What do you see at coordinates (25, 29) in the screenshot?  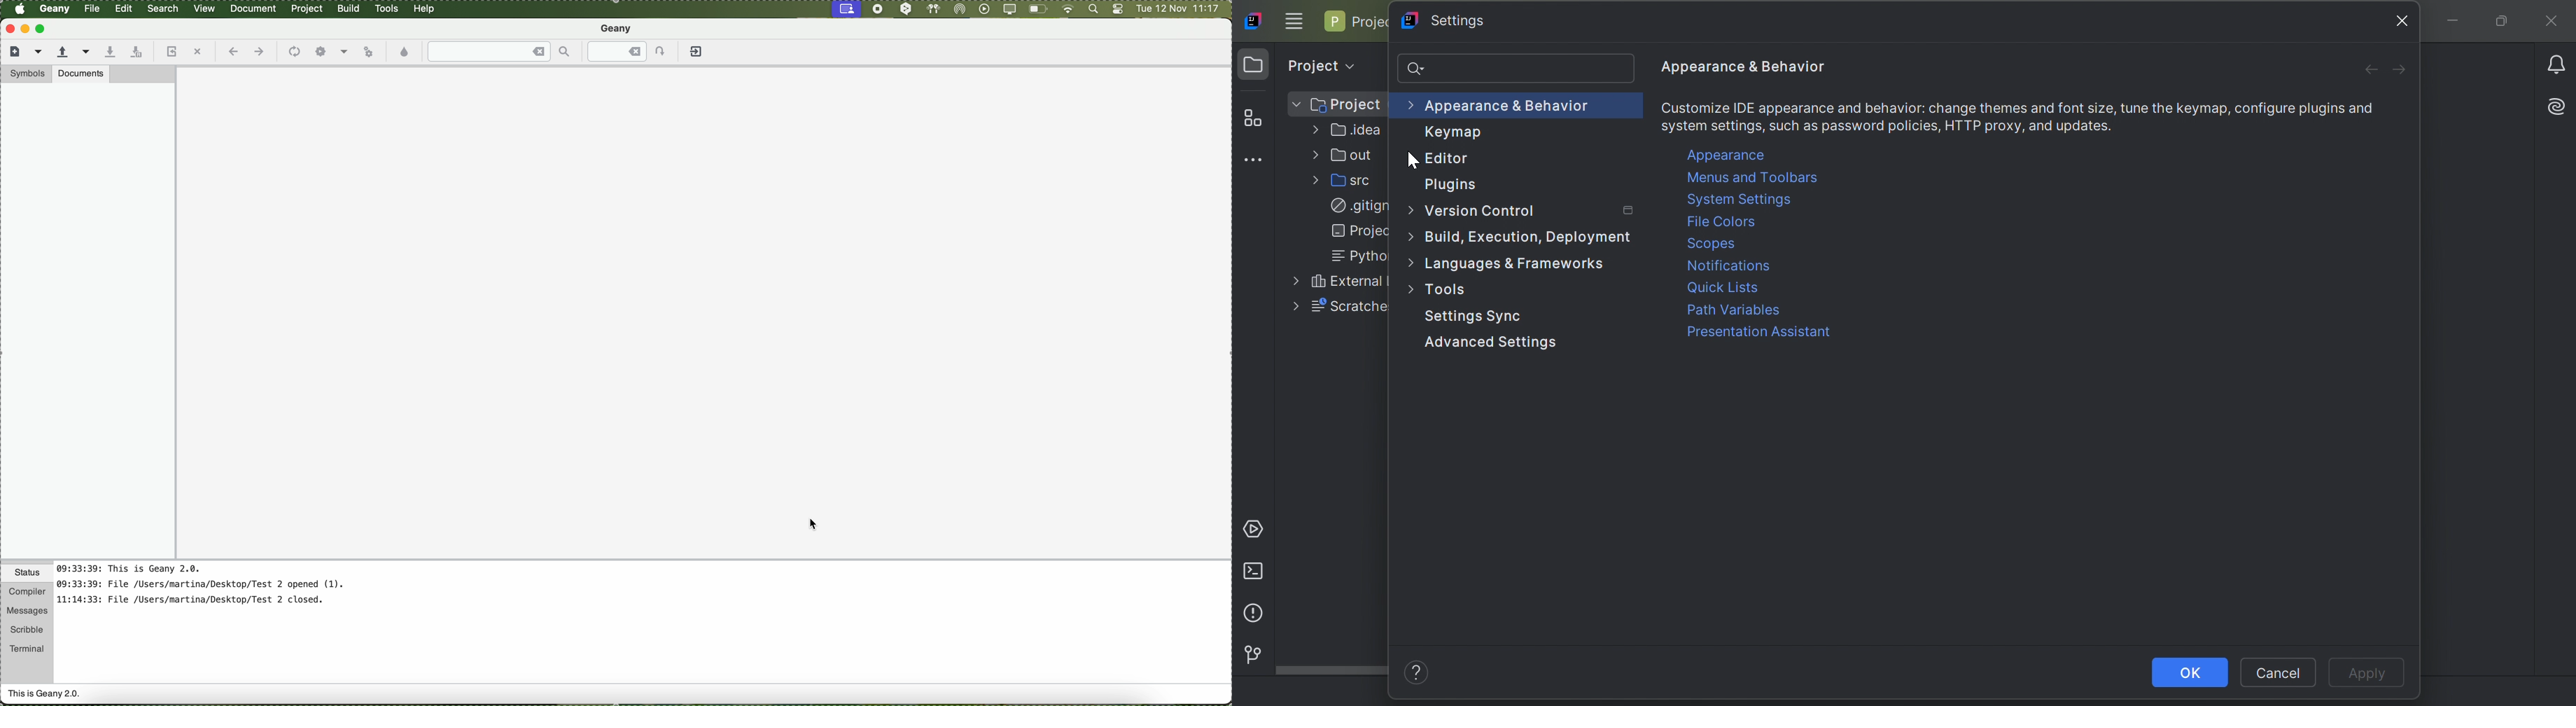 I see `minimize` at bounding box center [25, 29].